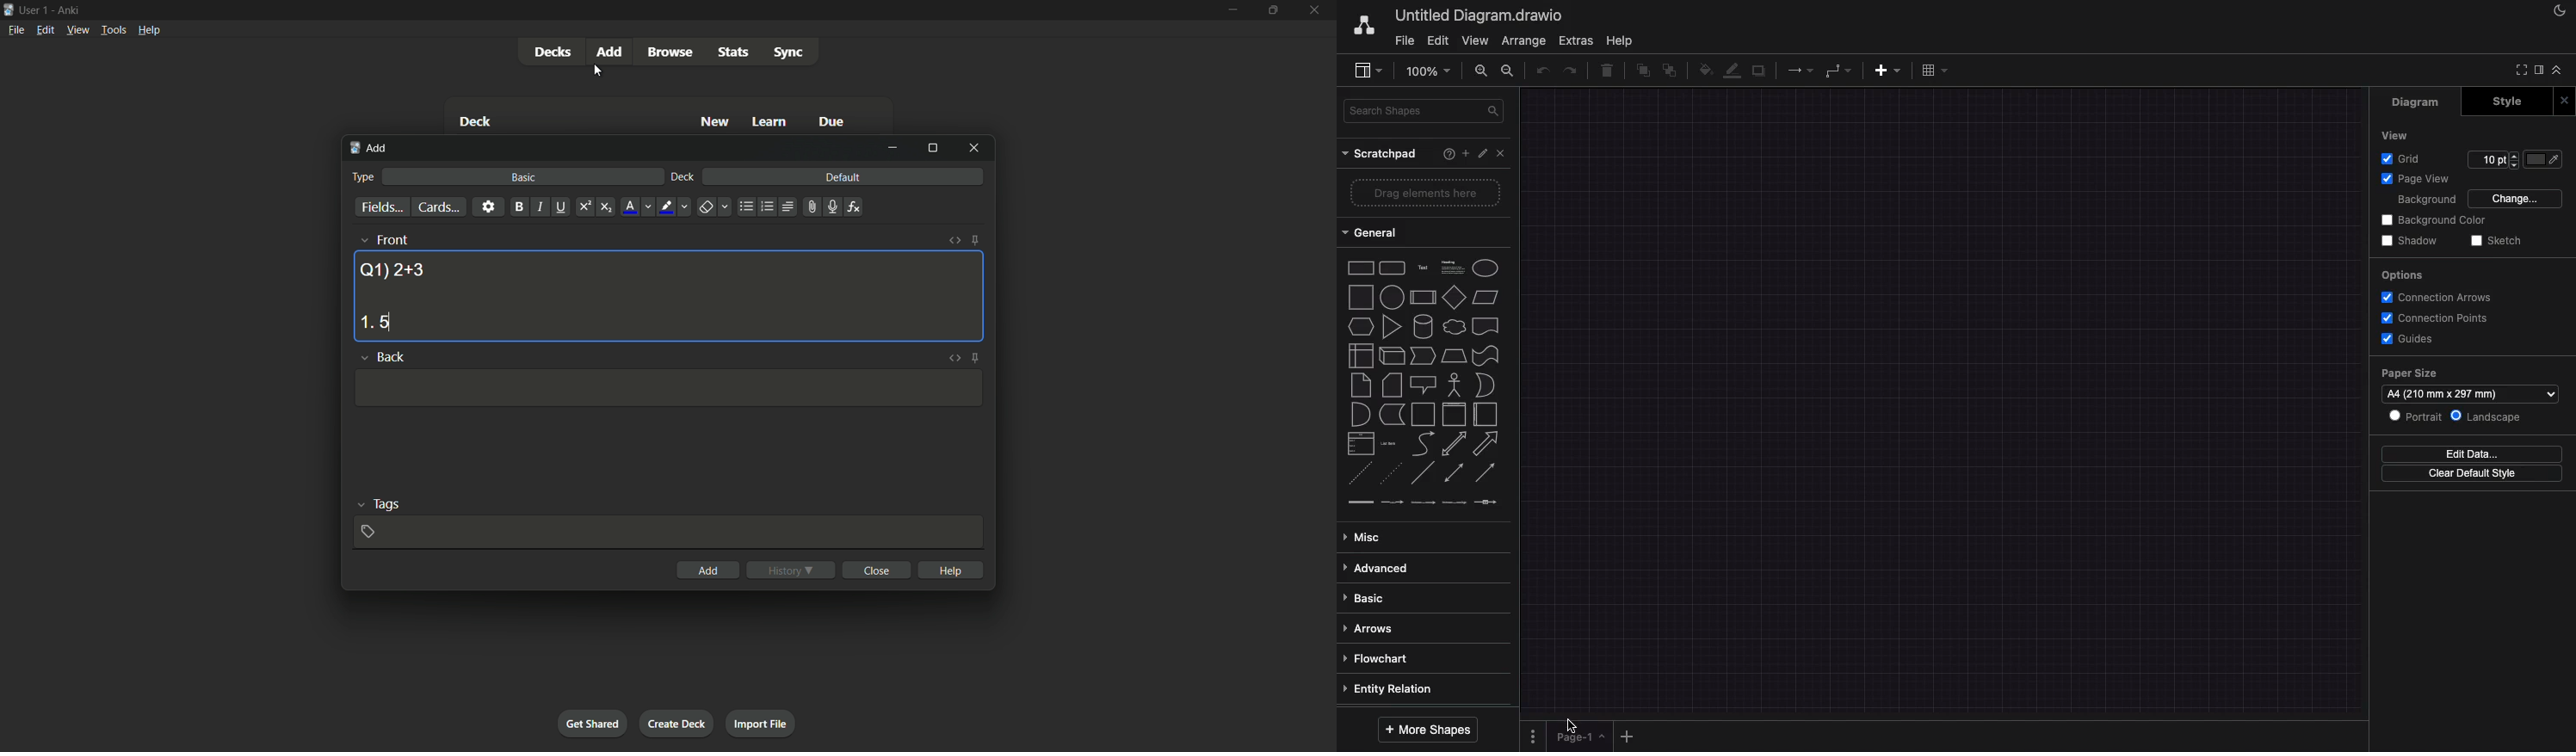 The width and height of the screenshot is (2576, 756). Describe the element at coordinates (1800, 71) in the screenshot. I see `connection` at that location.